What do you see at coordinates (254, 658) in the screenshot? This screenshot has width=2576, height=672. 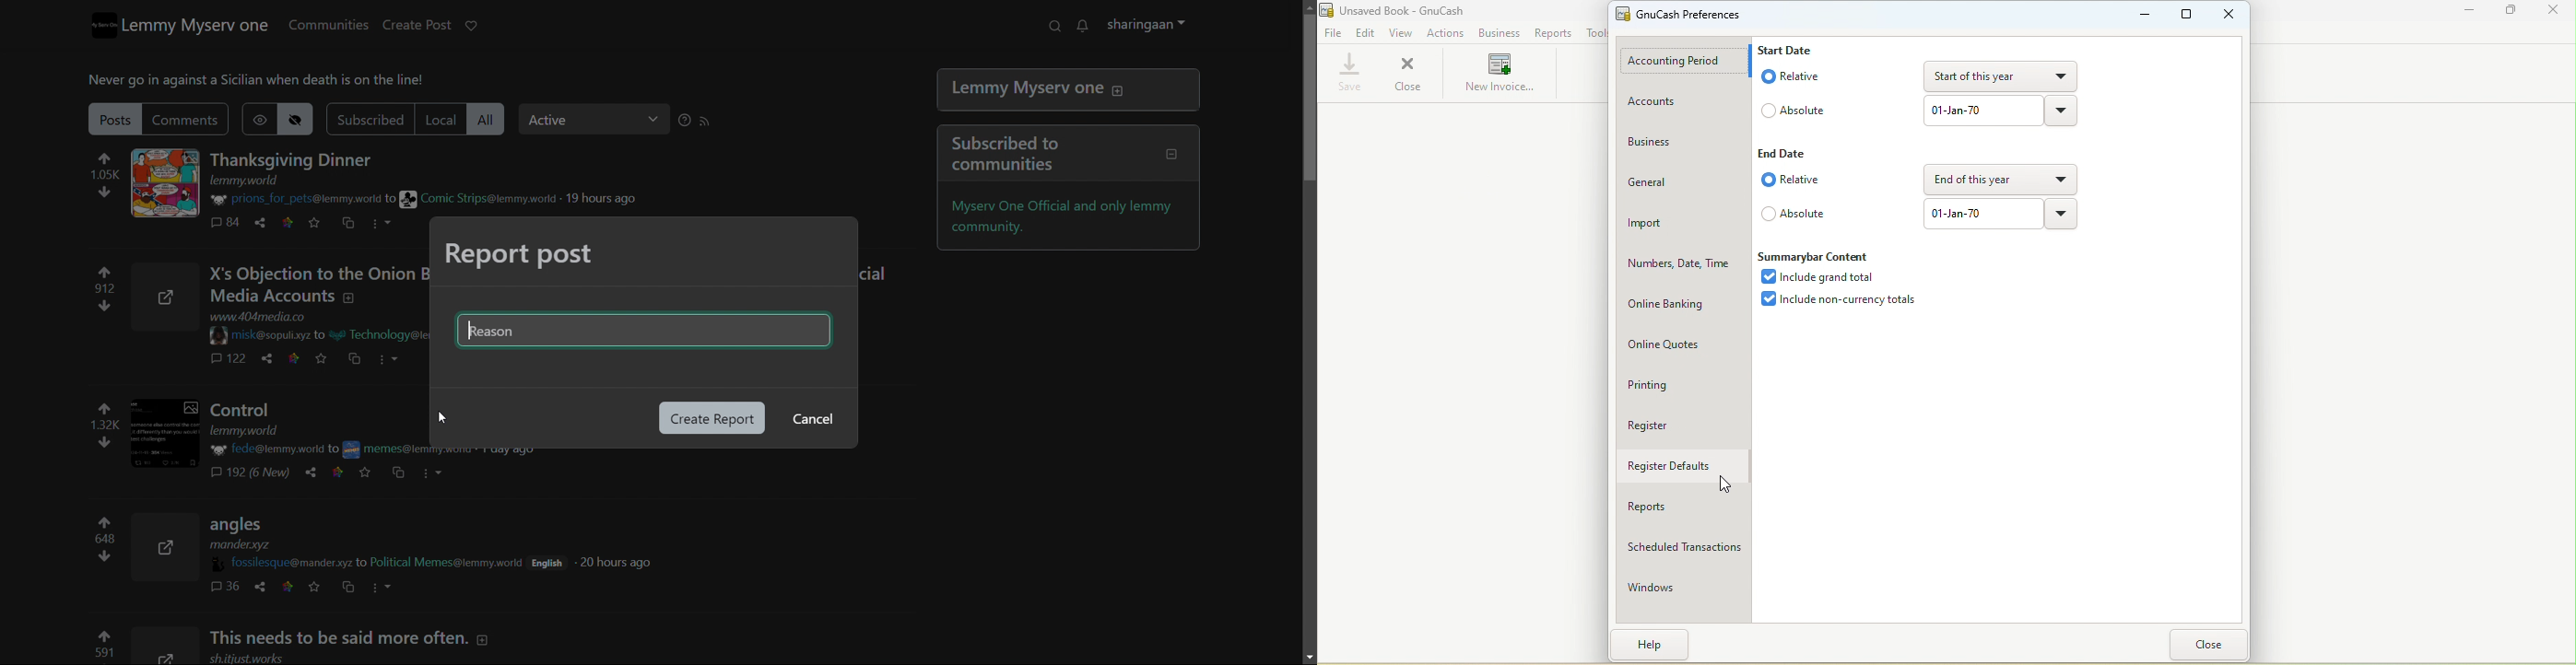 I see `url` at bounding box center [254, 658].